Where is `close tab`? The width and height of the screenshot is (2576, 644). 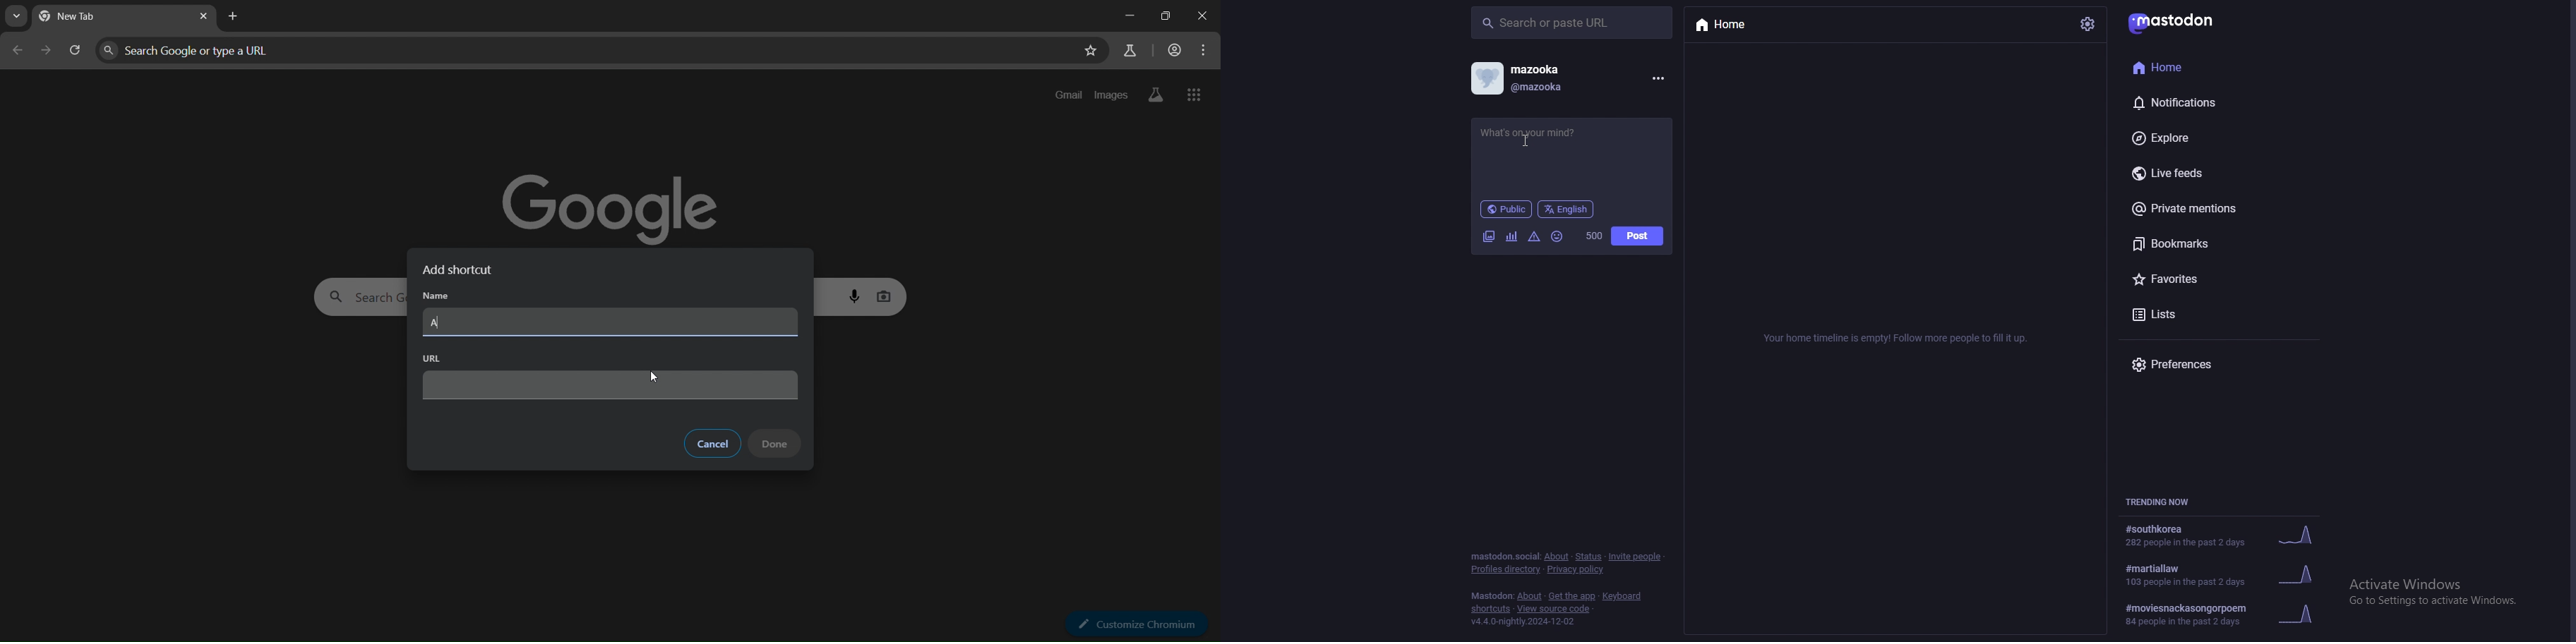
close tab is located at coordinates (205, 17).